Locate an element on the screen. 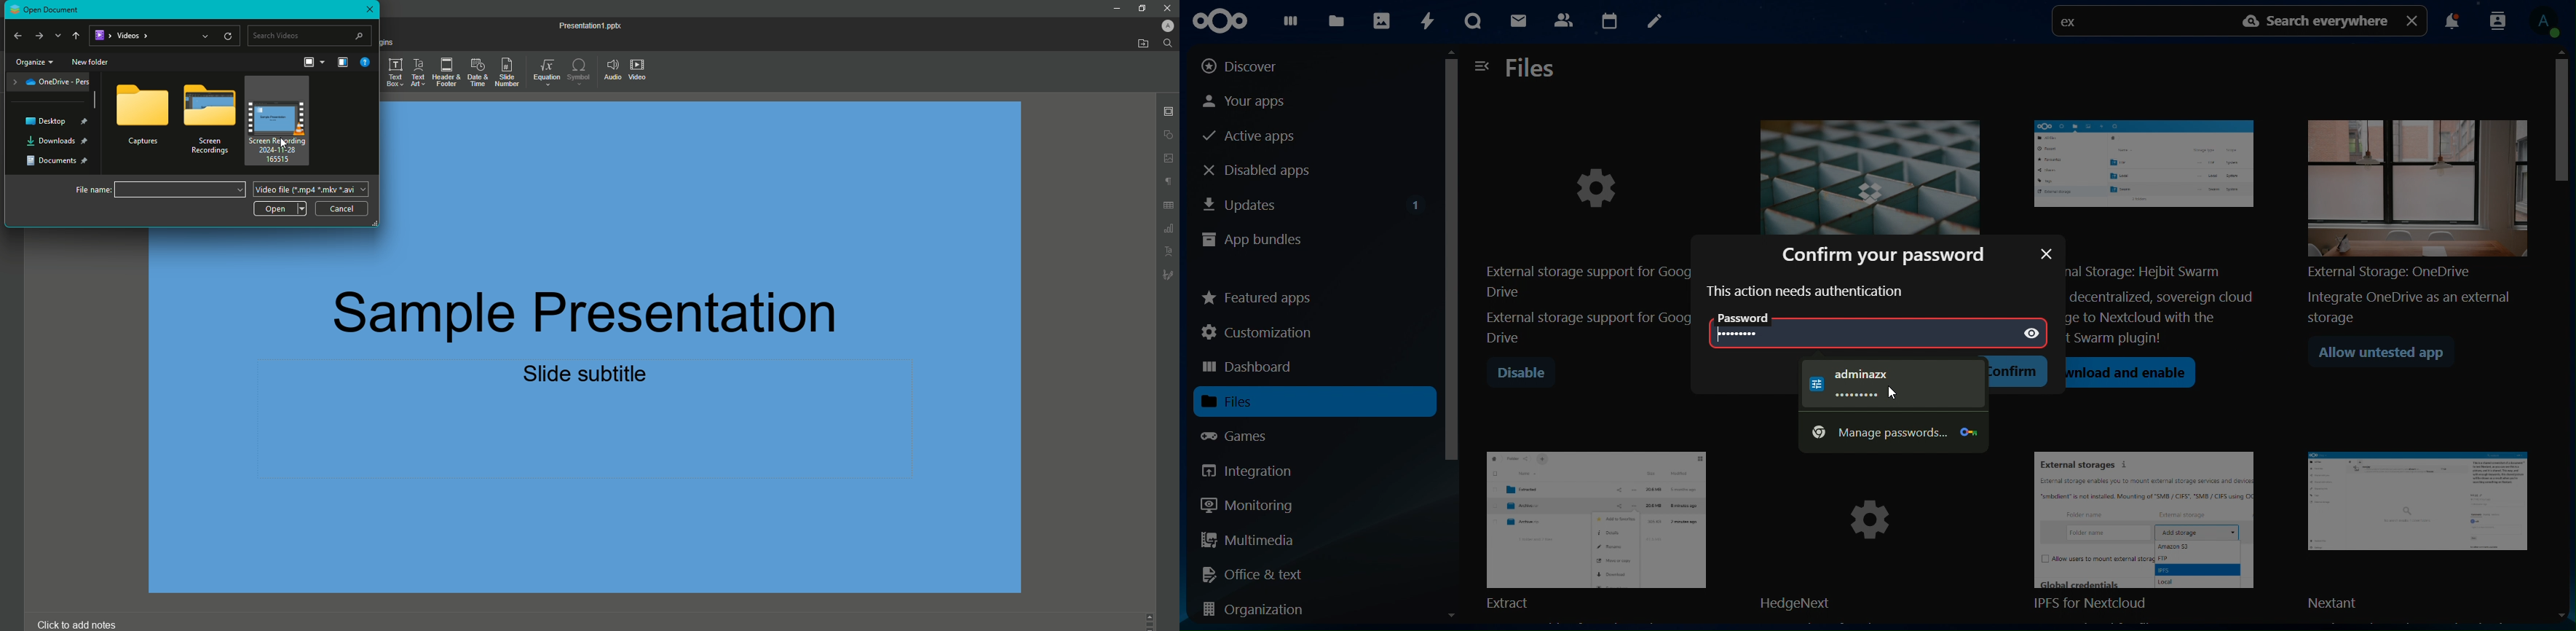 The width and height of the screenshot is (2576, 644). Organise is located at coordinates (344, 63).